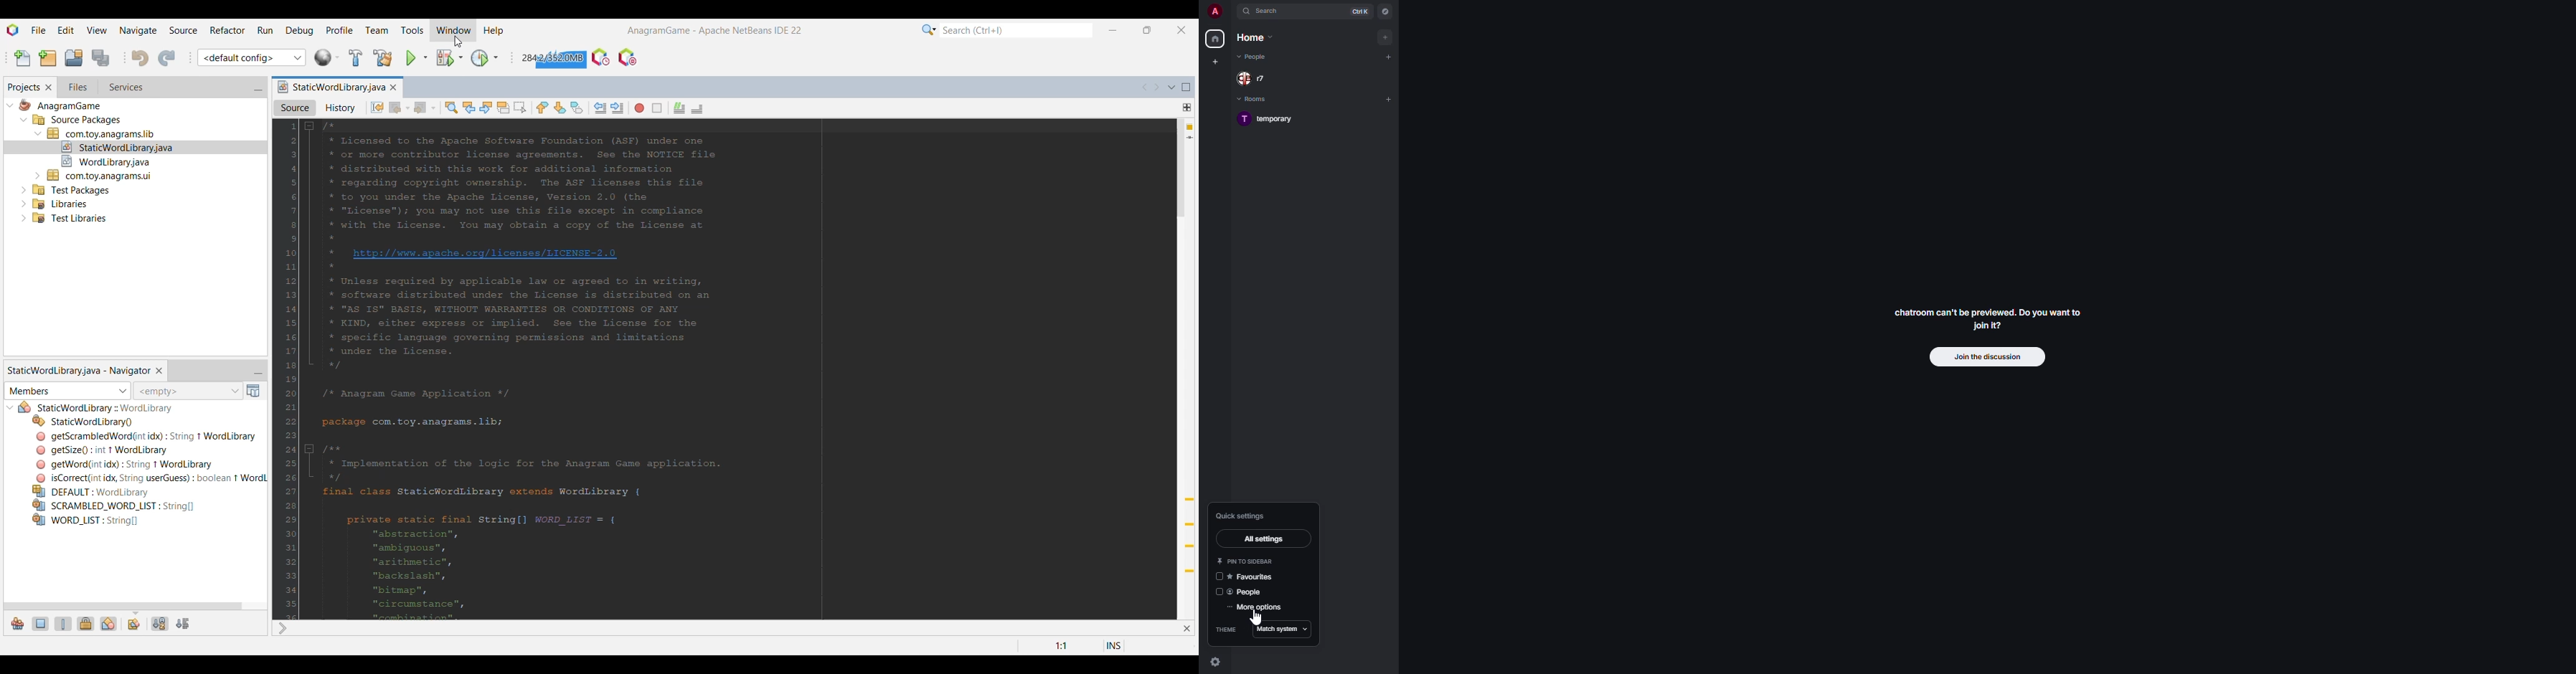 This screenshot has height=700, width=2576. Describe the element at coordinates (1255, 39) in the screenshot. I see `home` at that location.